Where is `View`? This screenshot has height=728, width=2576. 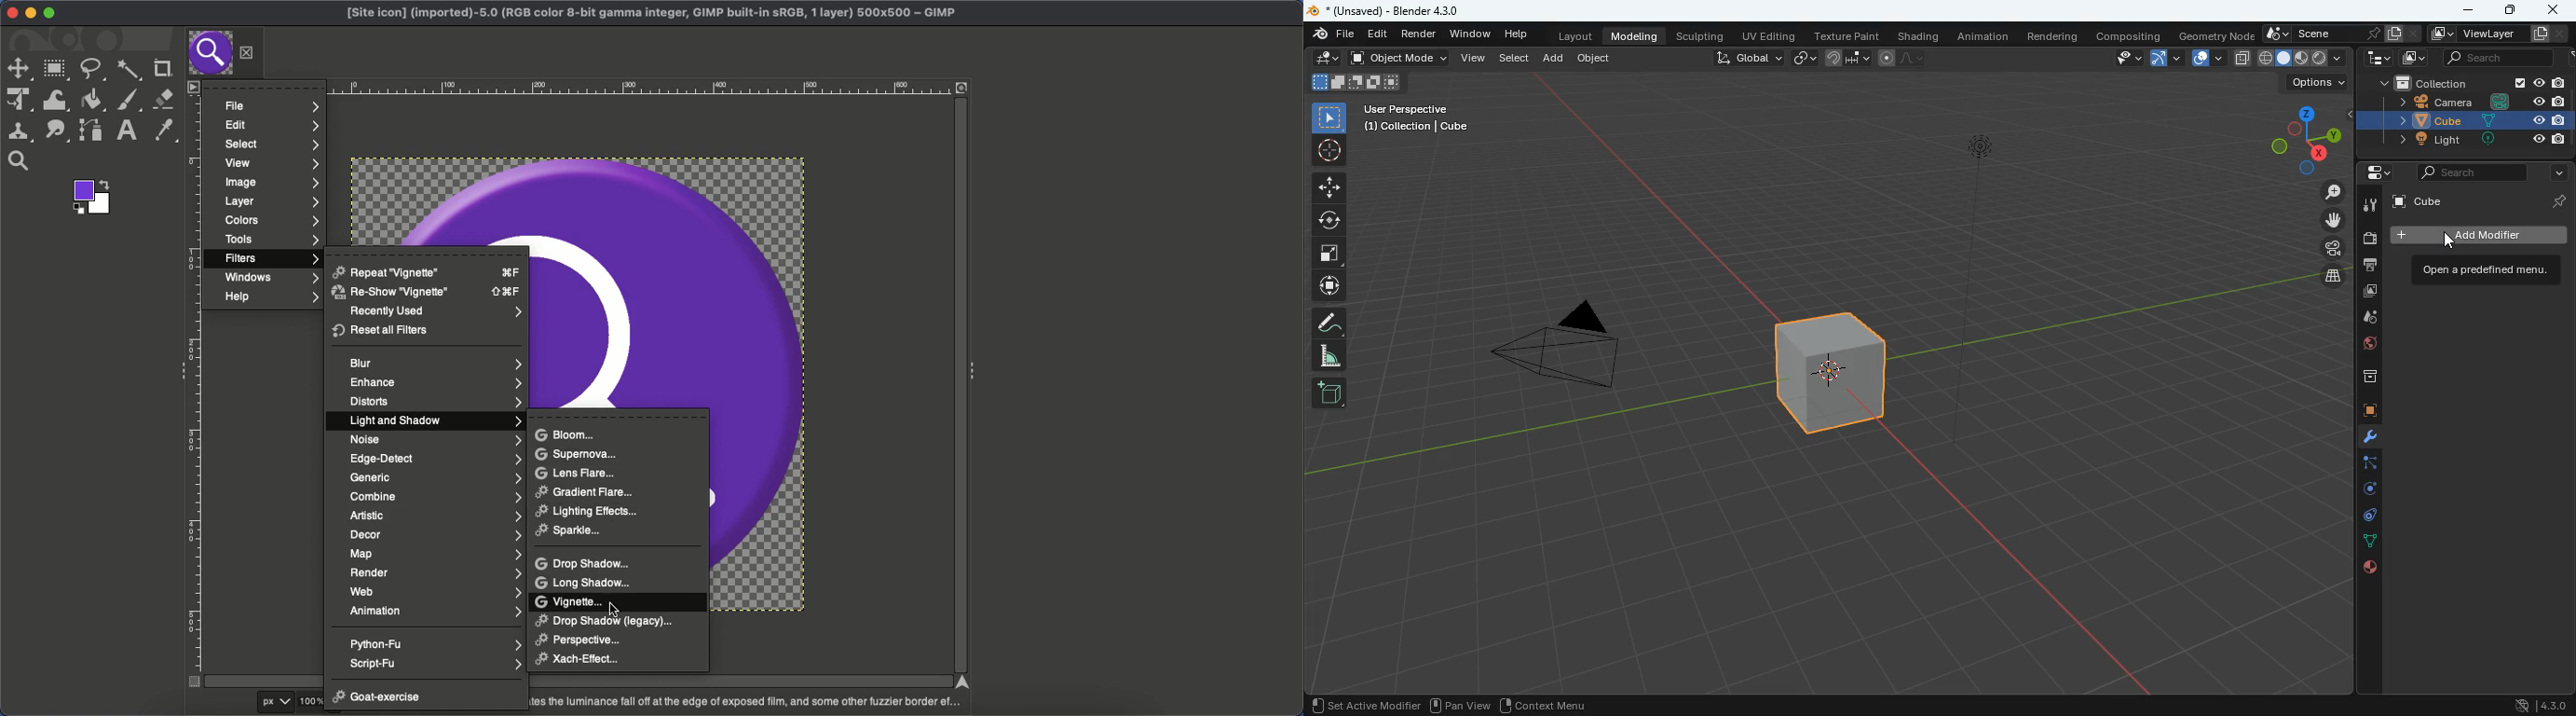
View is located at coordinates (269, 162).